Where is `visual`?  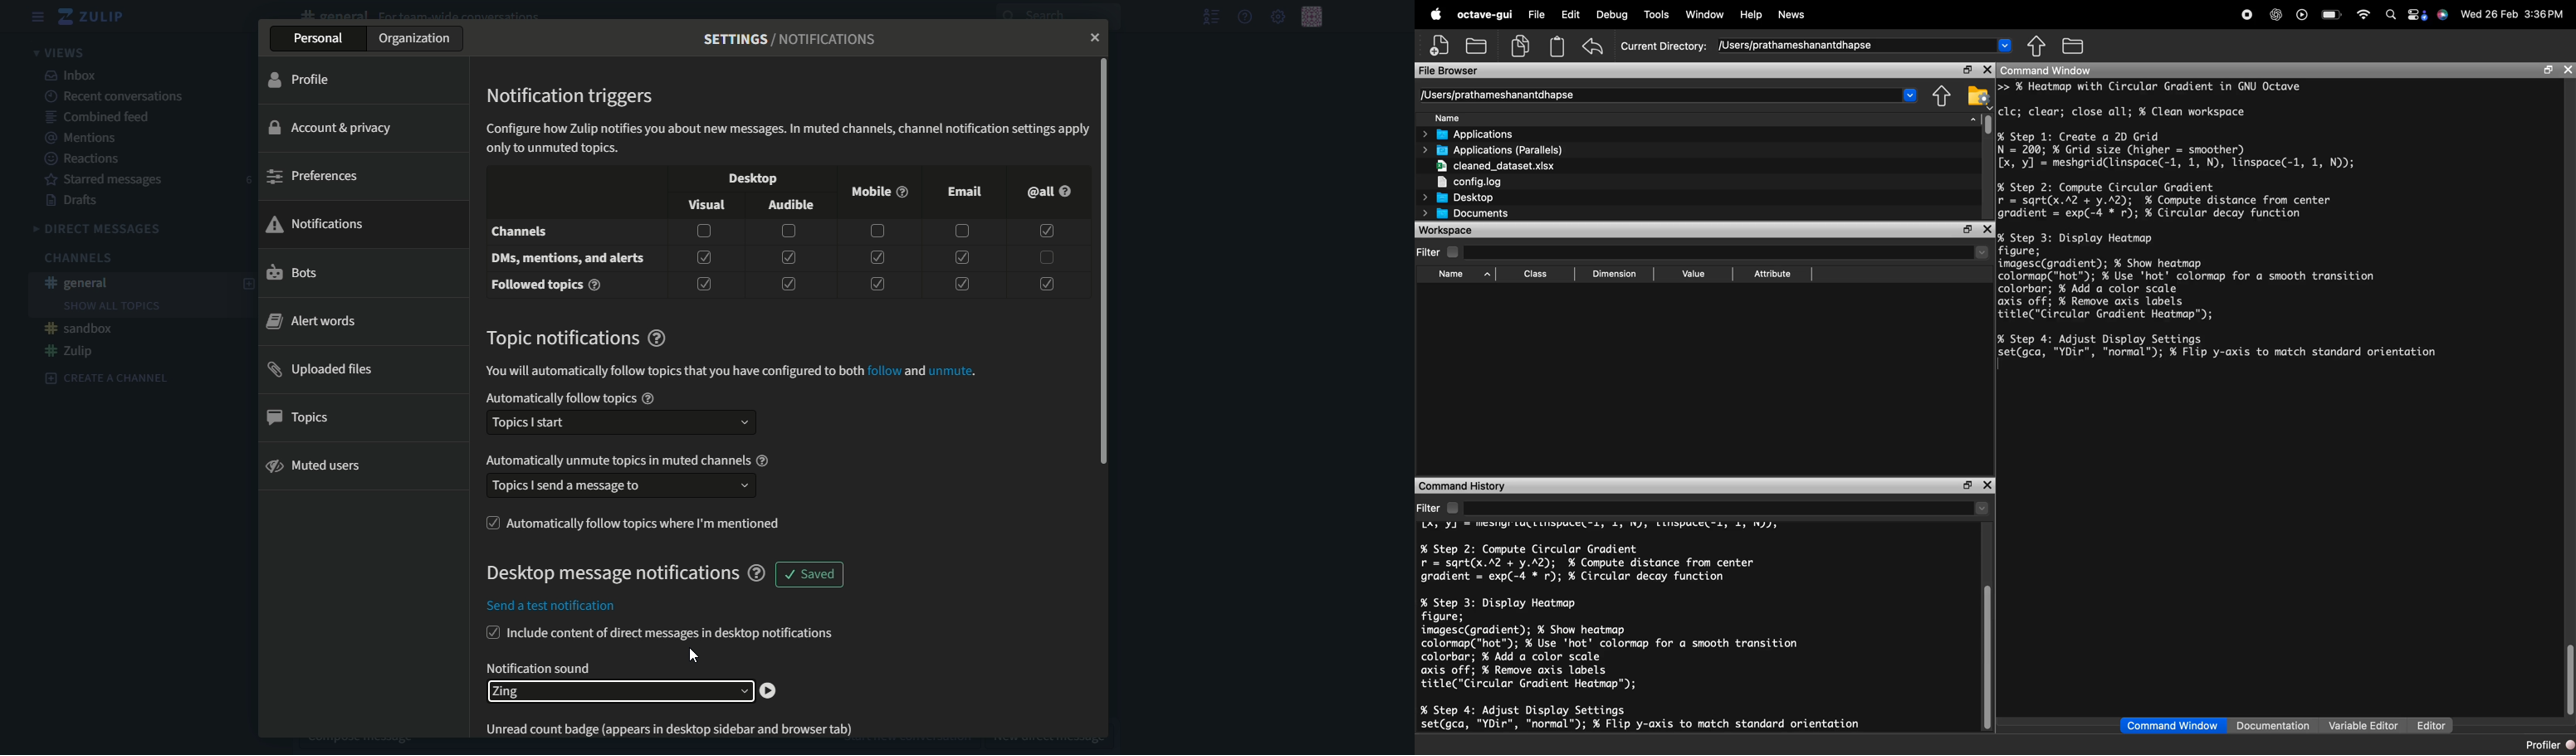 visual is located at coordinates (705, 204).